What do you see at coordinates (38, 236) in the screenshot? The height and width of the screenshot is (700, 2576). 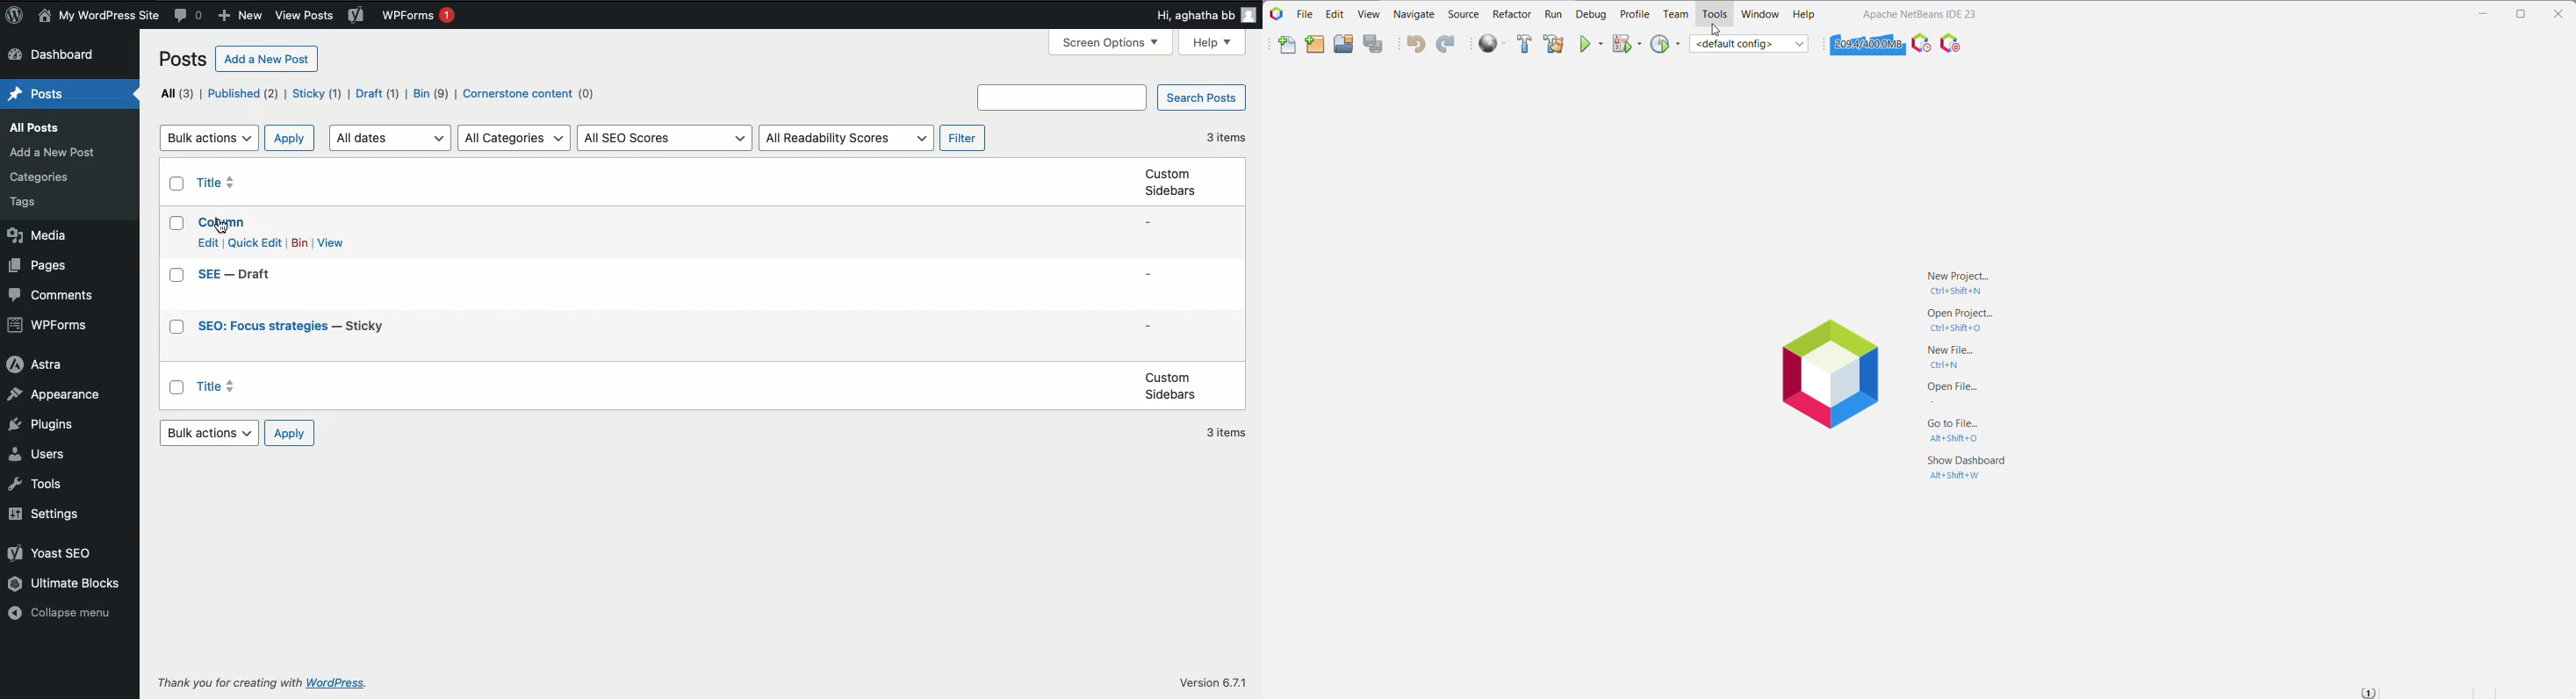 I see `Media` at bounding box center [38, 236].